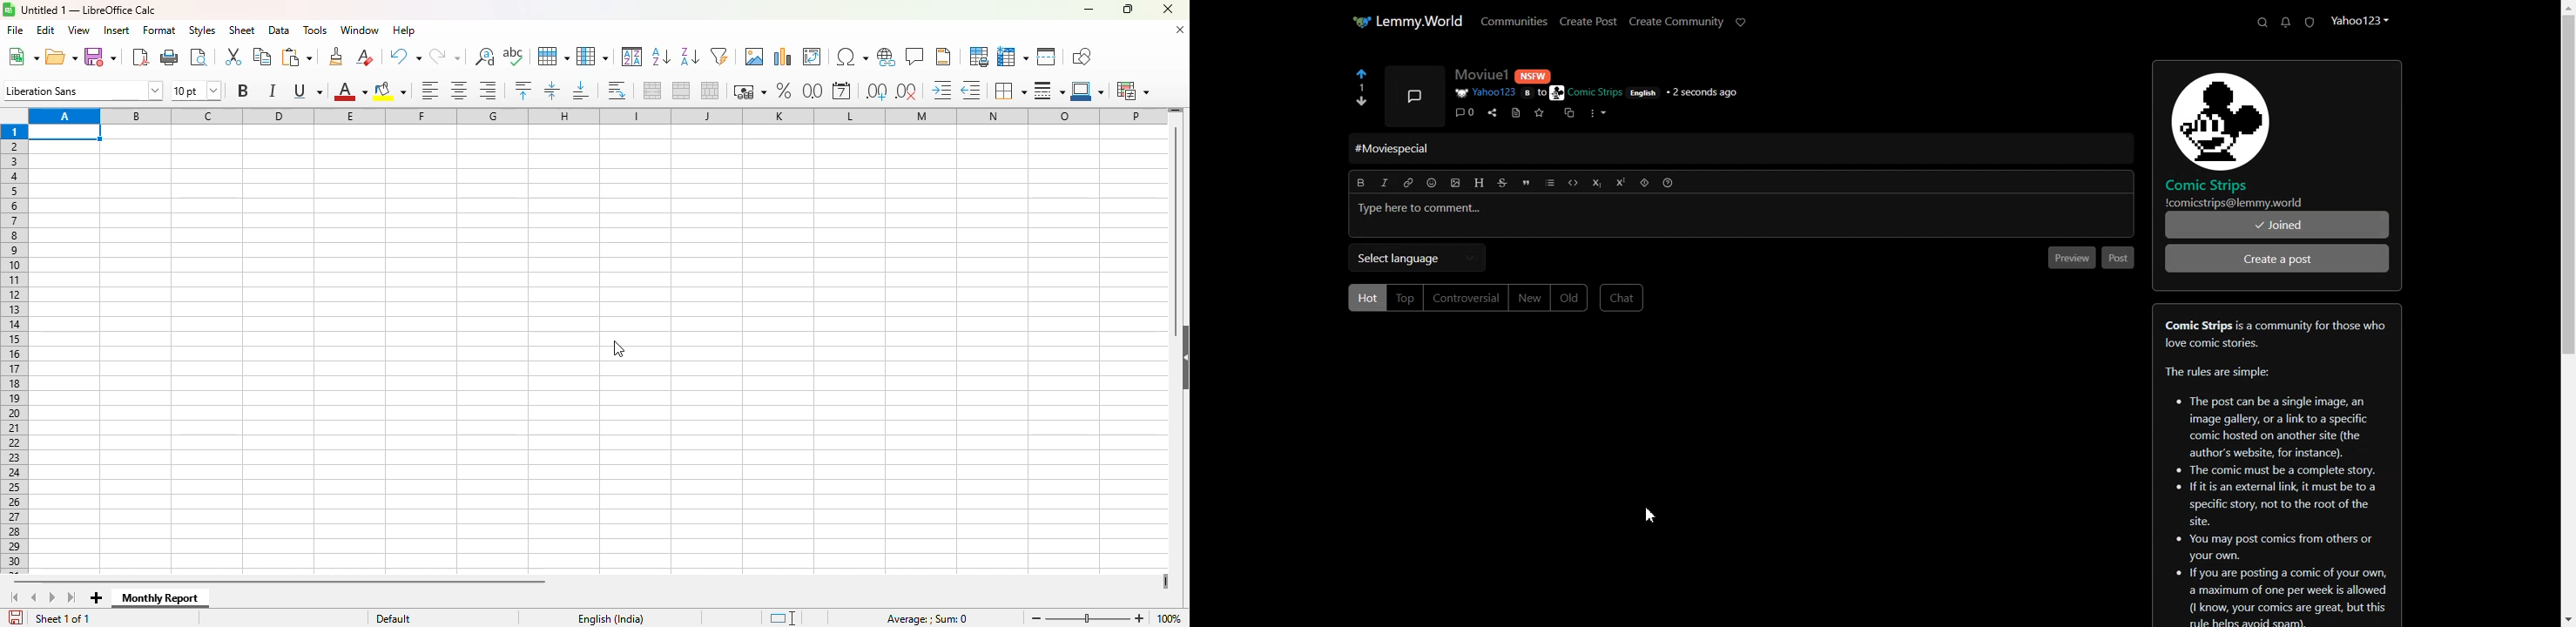  I want to click on sheet, so click(241, 30).